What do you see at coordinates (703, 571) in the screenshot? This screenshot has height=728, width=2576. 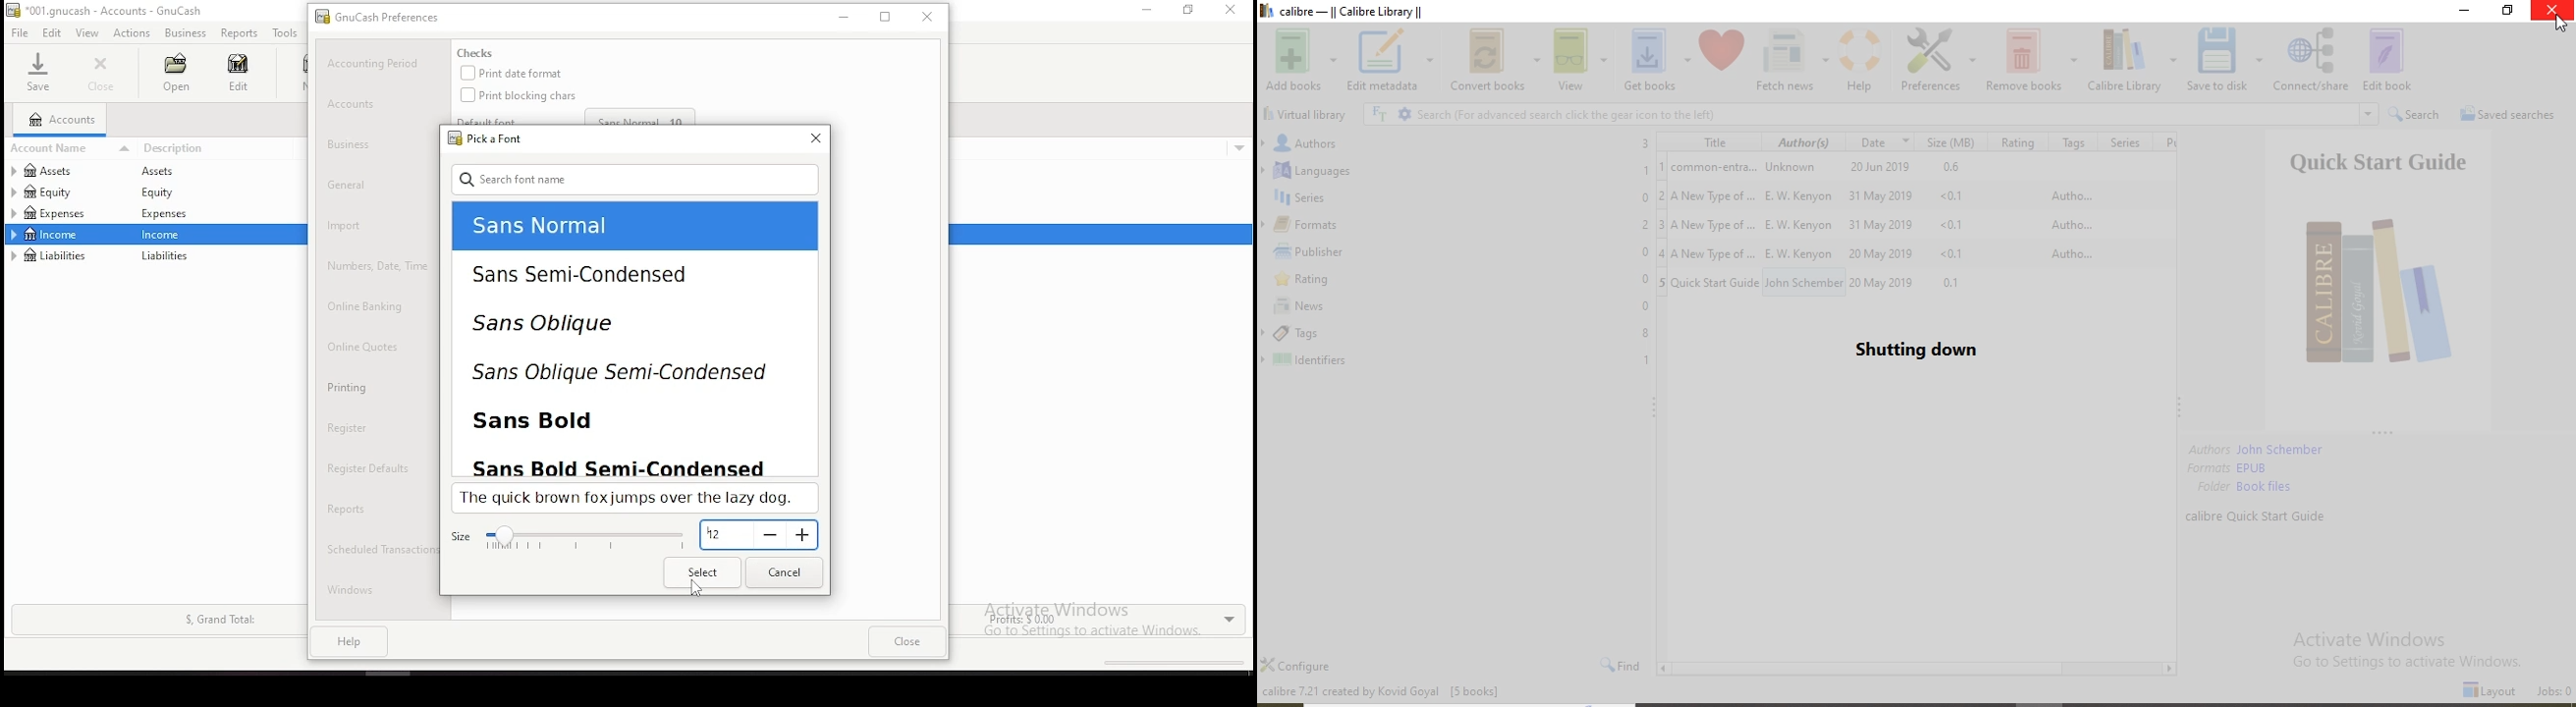 I see `select` at bounding box center [703, 571].